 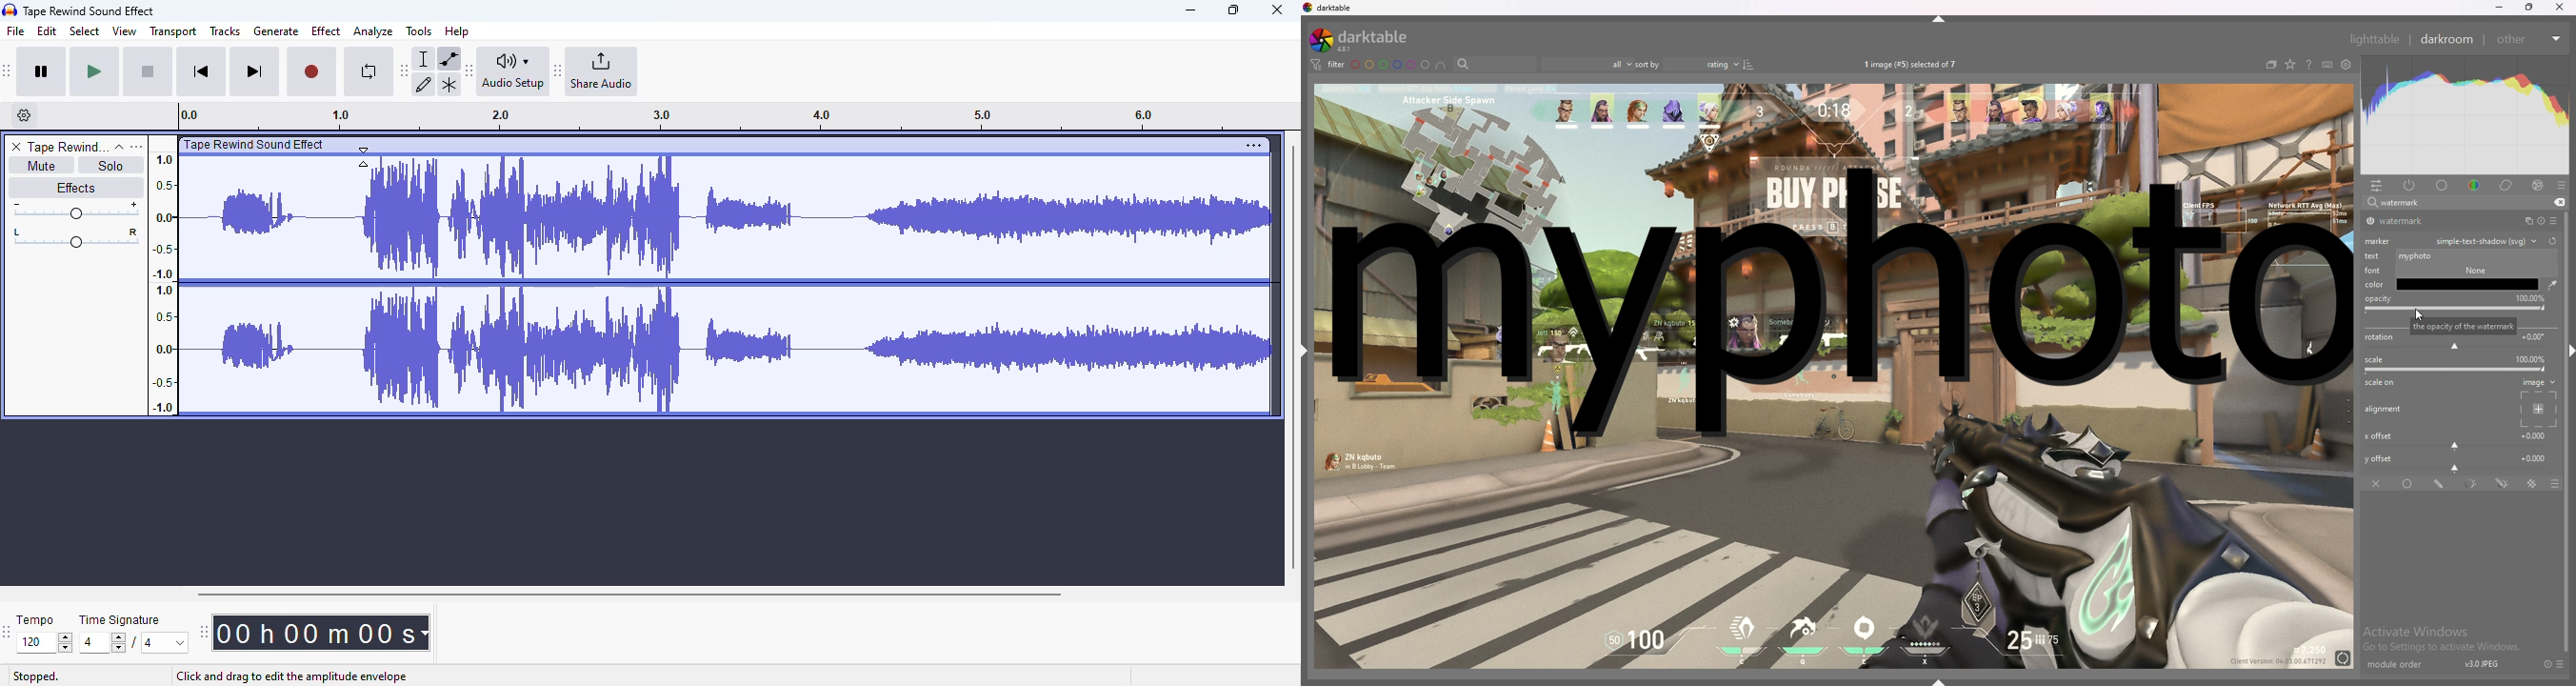 What do you see at coordinates (2529, 39) in the screenshot?
I see `other` at bounding box center [2529, 39].